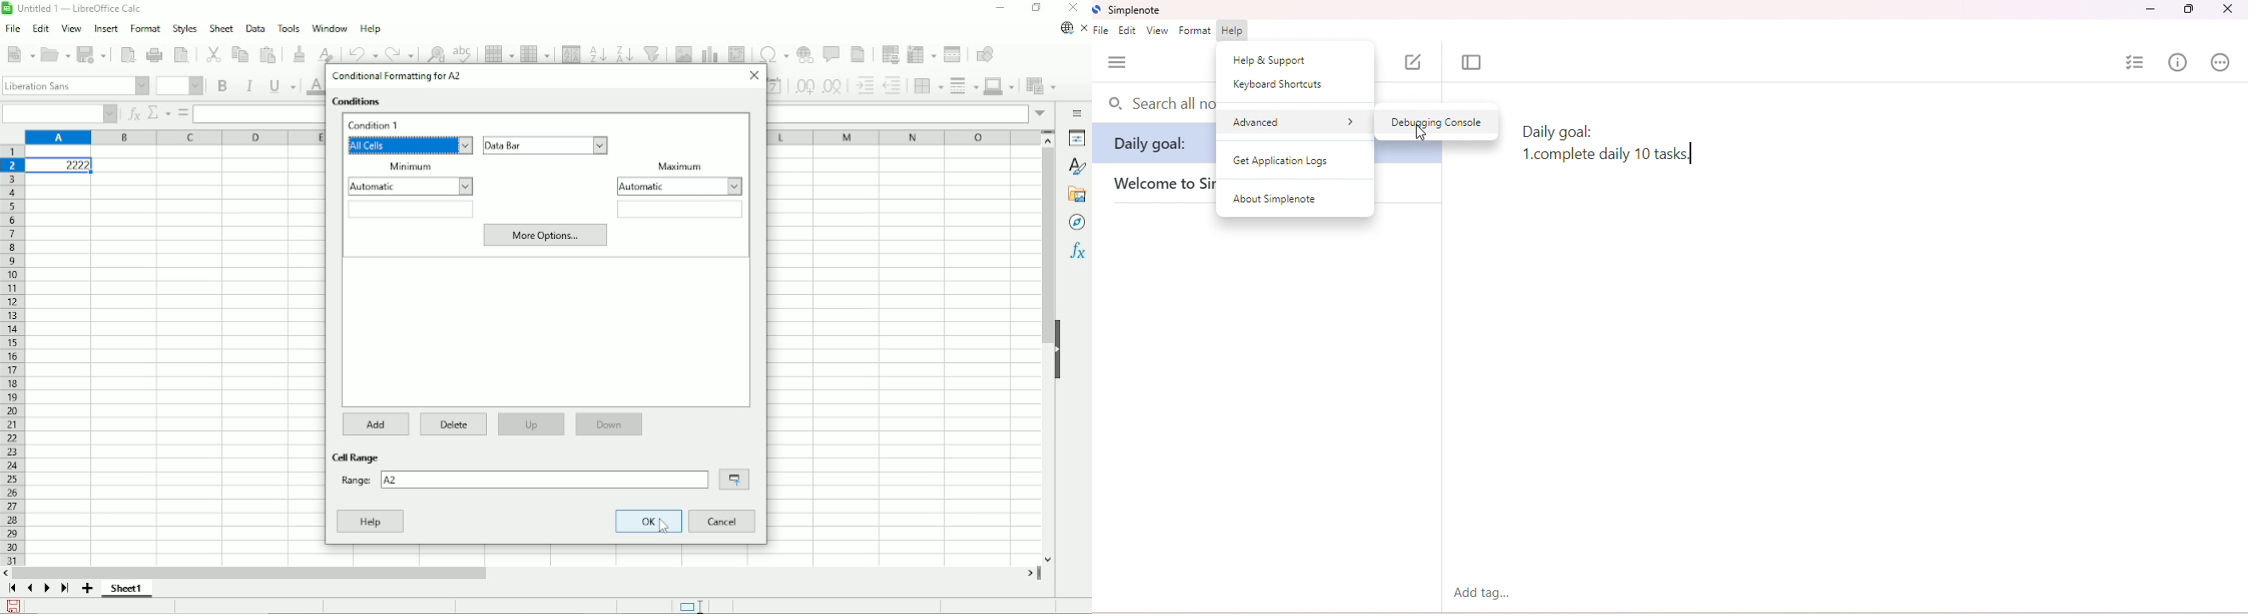 The width and height of the screenshot is (2268, 616). What do you see at coordinates (1160, 185) in the screenshot?
I see `welcome simplenote` at bounding box center [1160, 185].